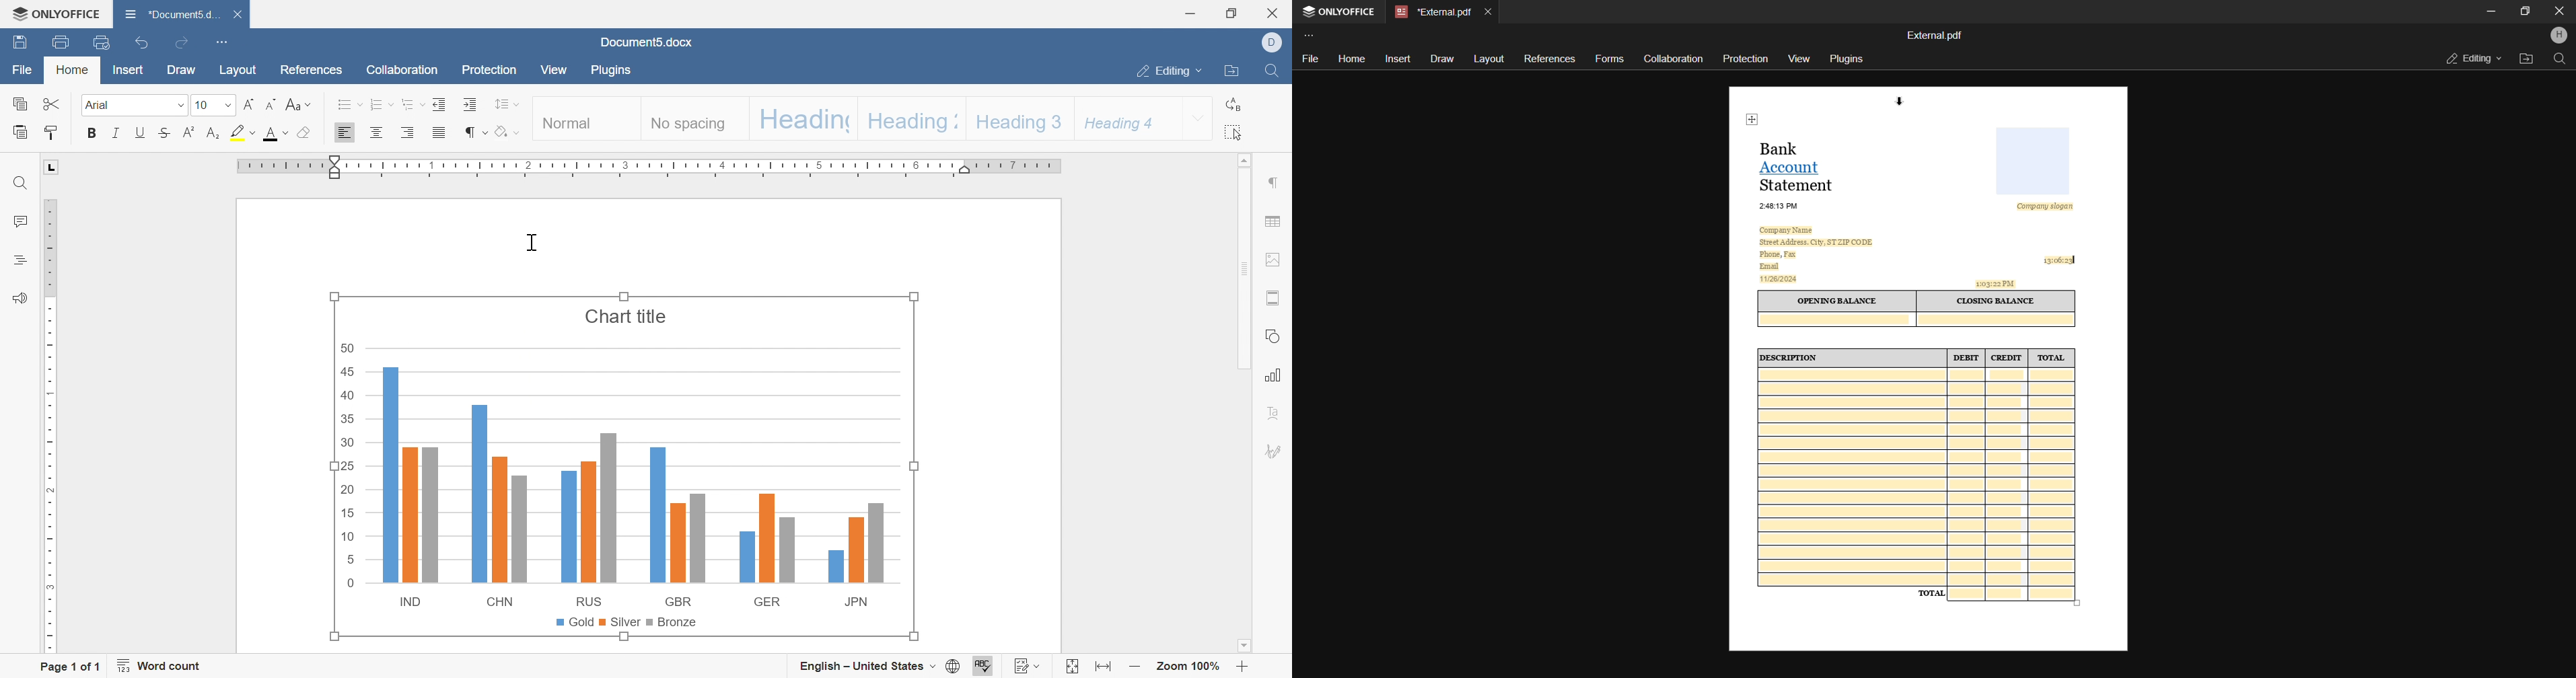 The width and height of the screenshot is (2576, 700). What do you see at coordinates (1849, 59) in the screenshot?
I see `plugins` at bounding box center [1849, 59].